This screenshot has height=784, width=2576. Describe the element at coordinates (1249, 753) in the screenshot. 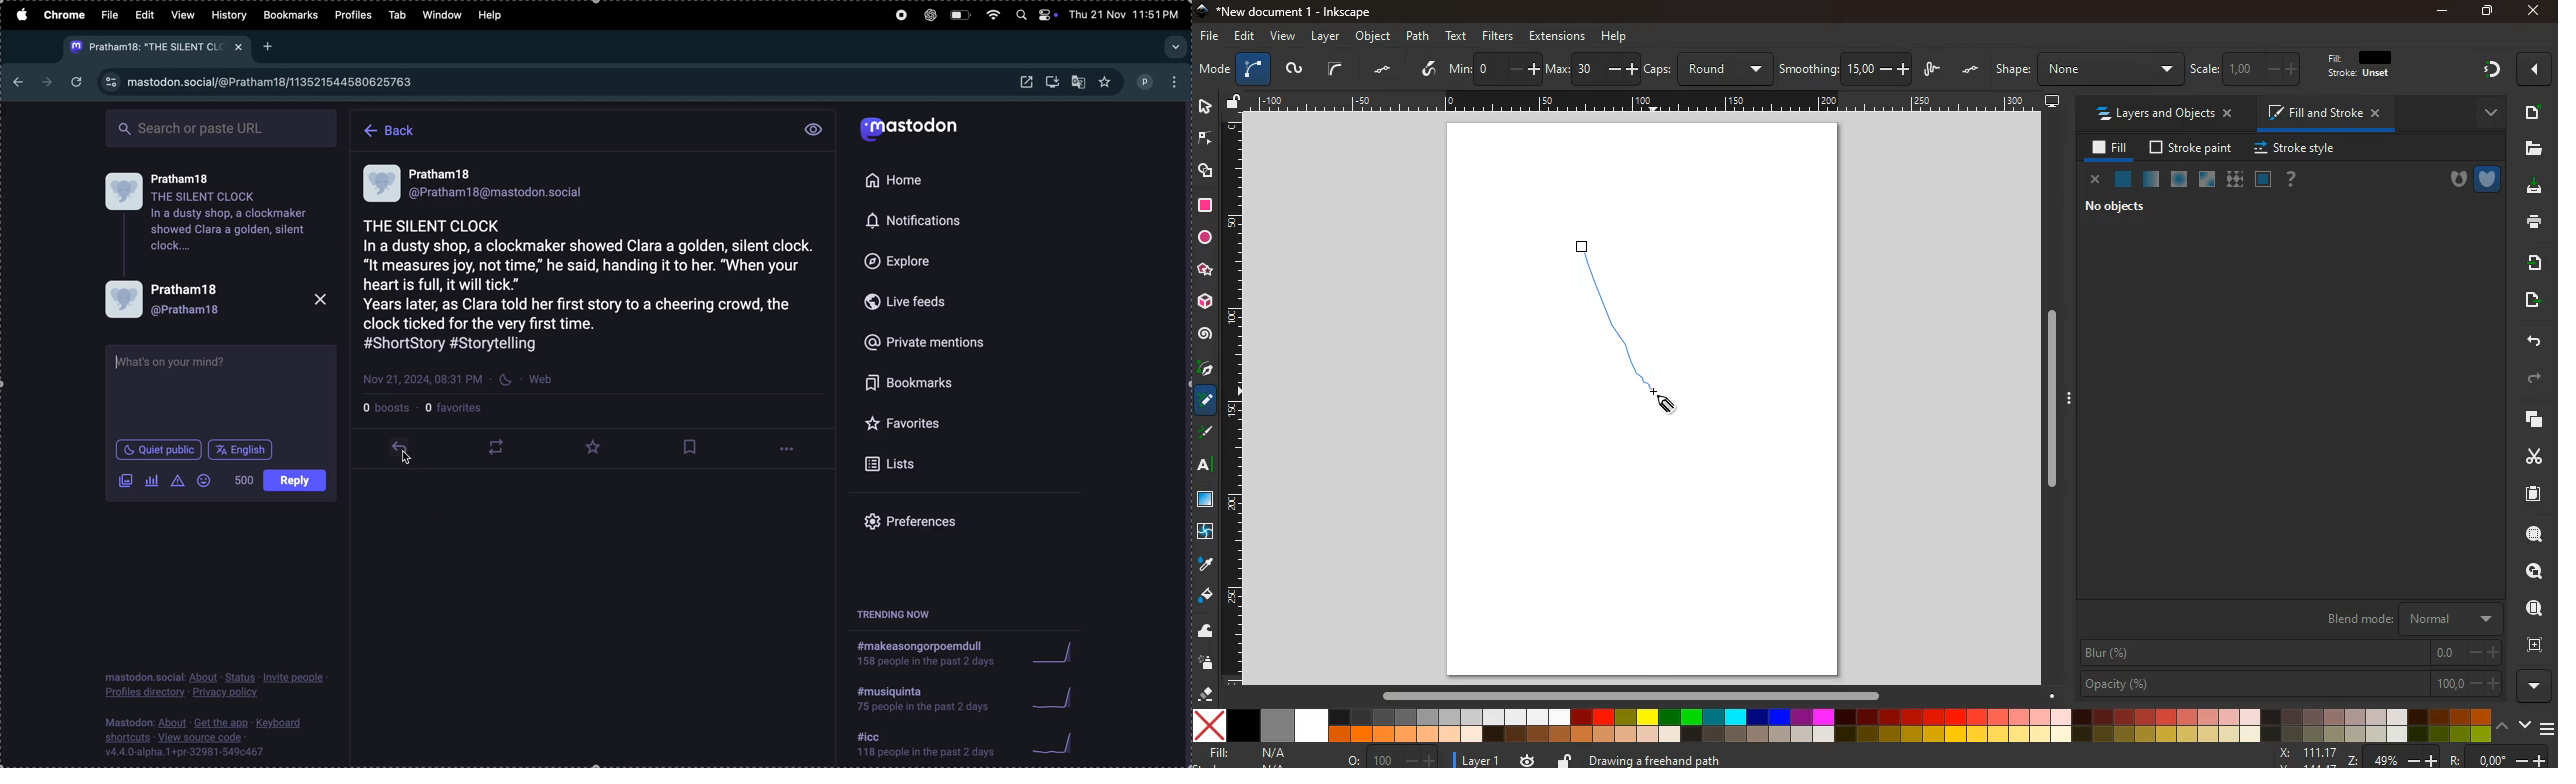

I see `fill: N/A` at that location.